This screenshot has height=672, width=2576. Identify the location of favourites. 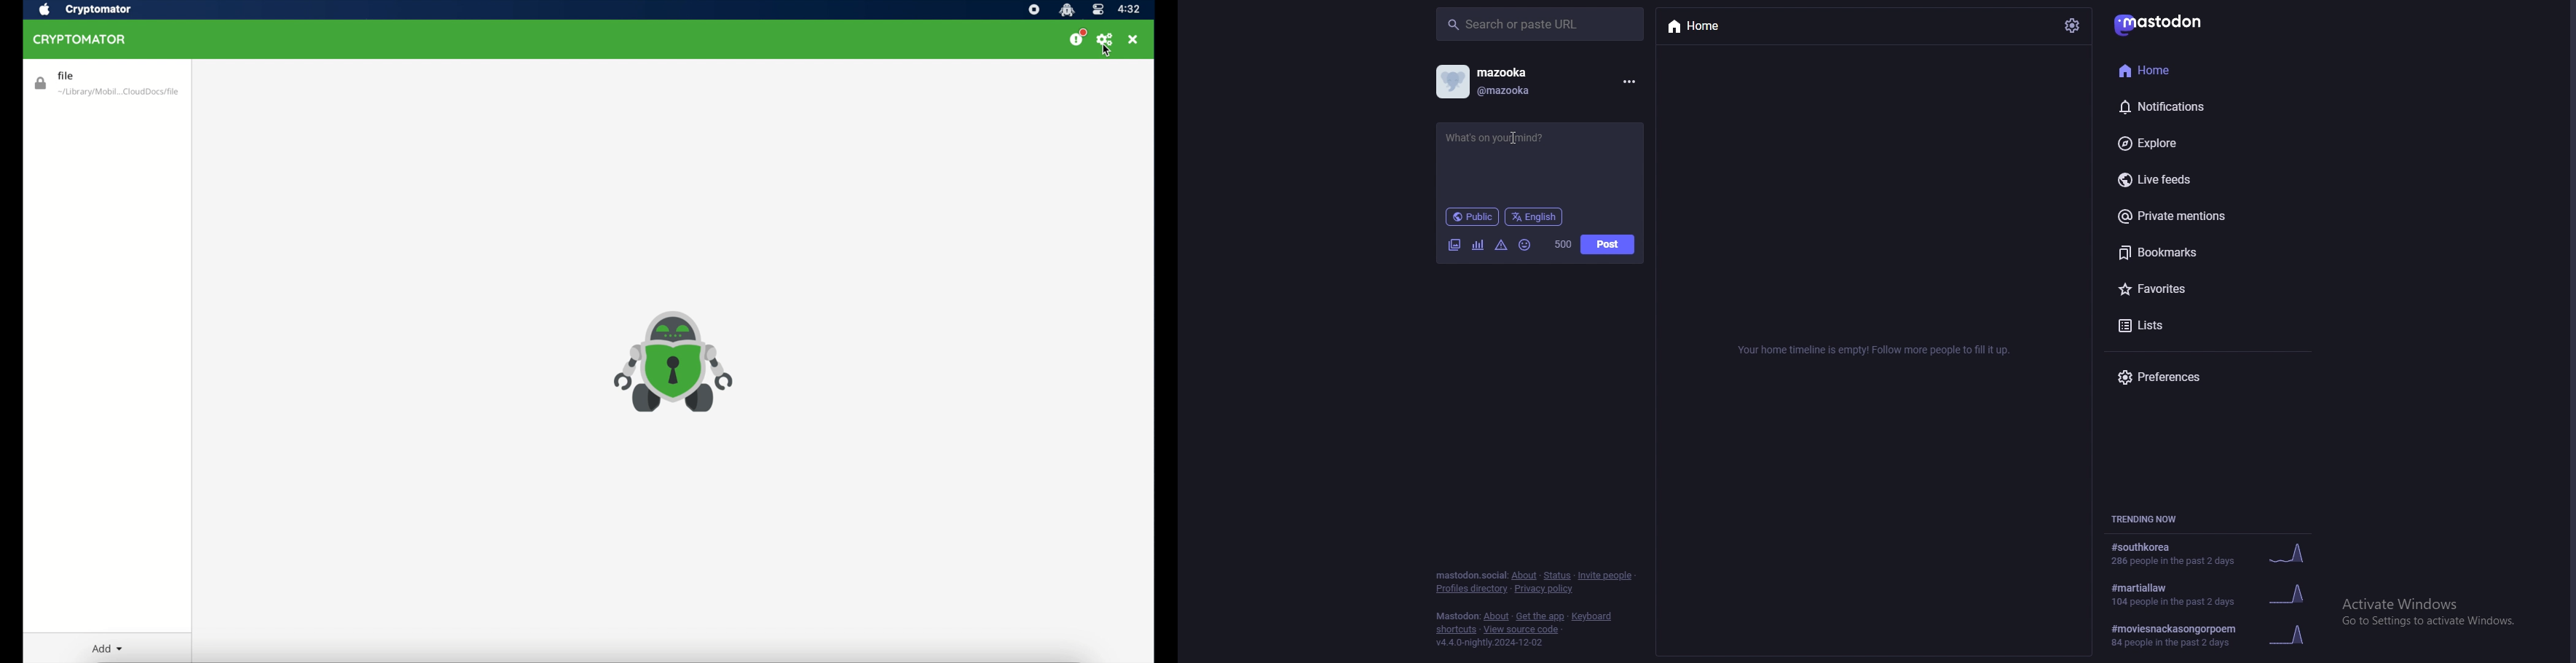
(2201, 291).